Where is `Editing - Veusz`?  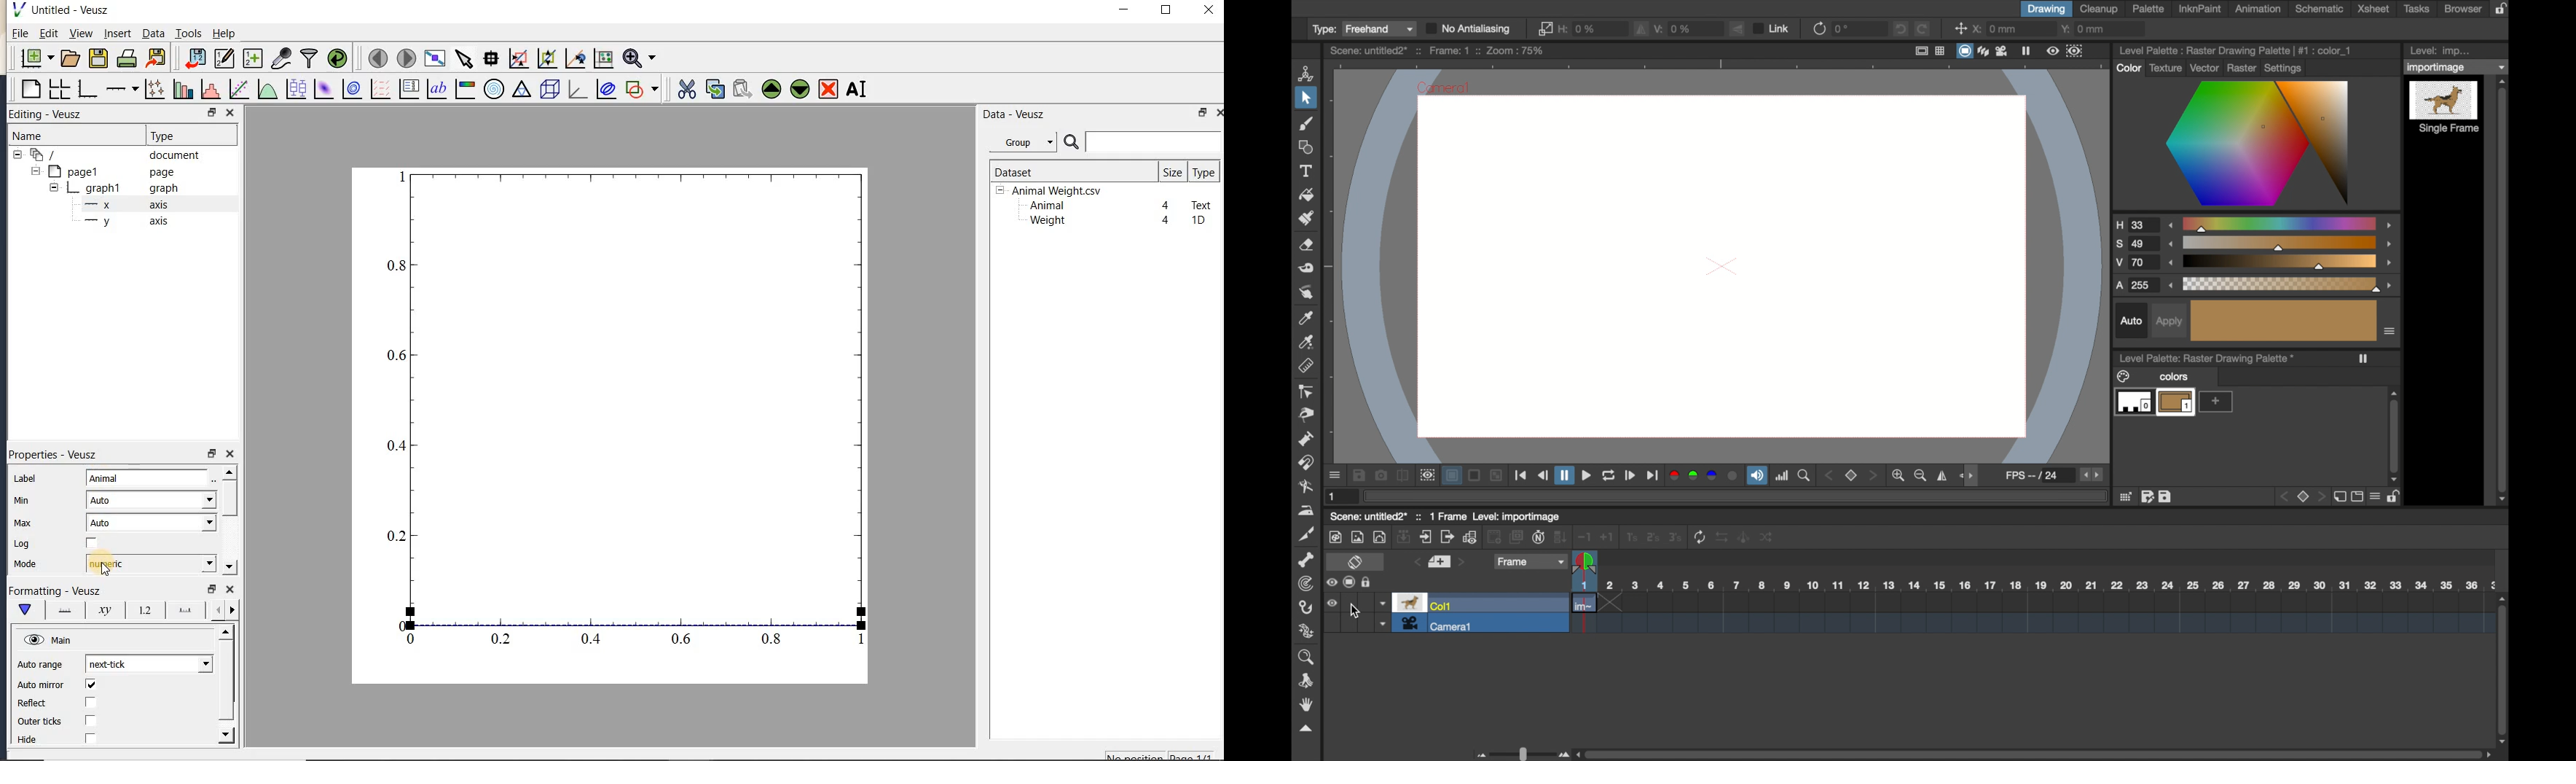
Editing - Veusz is located at coordinates (53, 114).